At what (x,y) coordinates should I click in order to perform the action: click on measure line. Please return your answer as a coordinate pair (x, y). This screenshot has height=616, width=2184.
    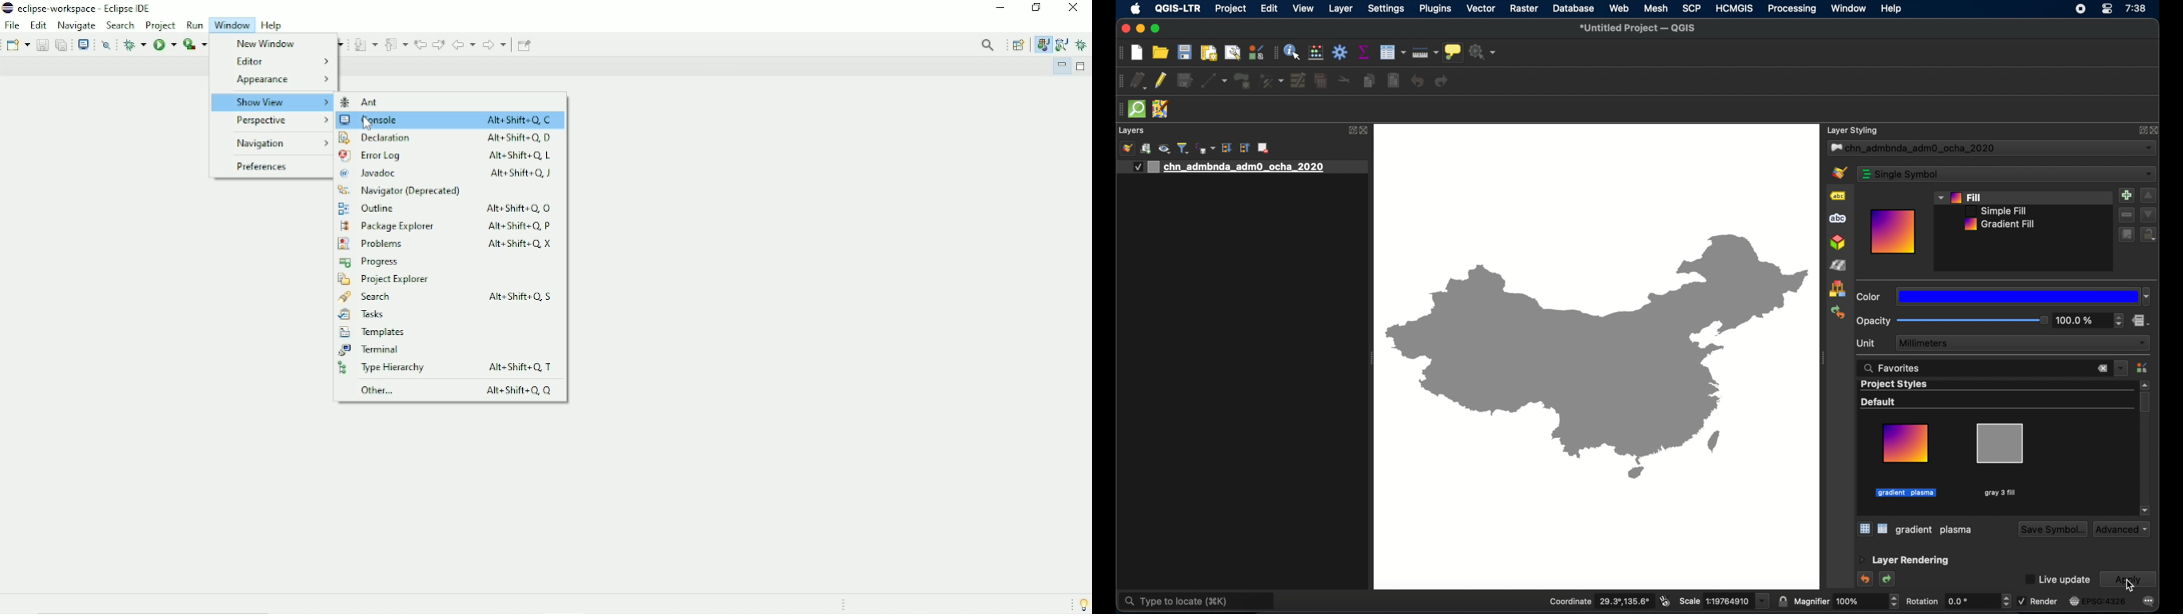
    Looking at the image, I should click on (1425, 52).